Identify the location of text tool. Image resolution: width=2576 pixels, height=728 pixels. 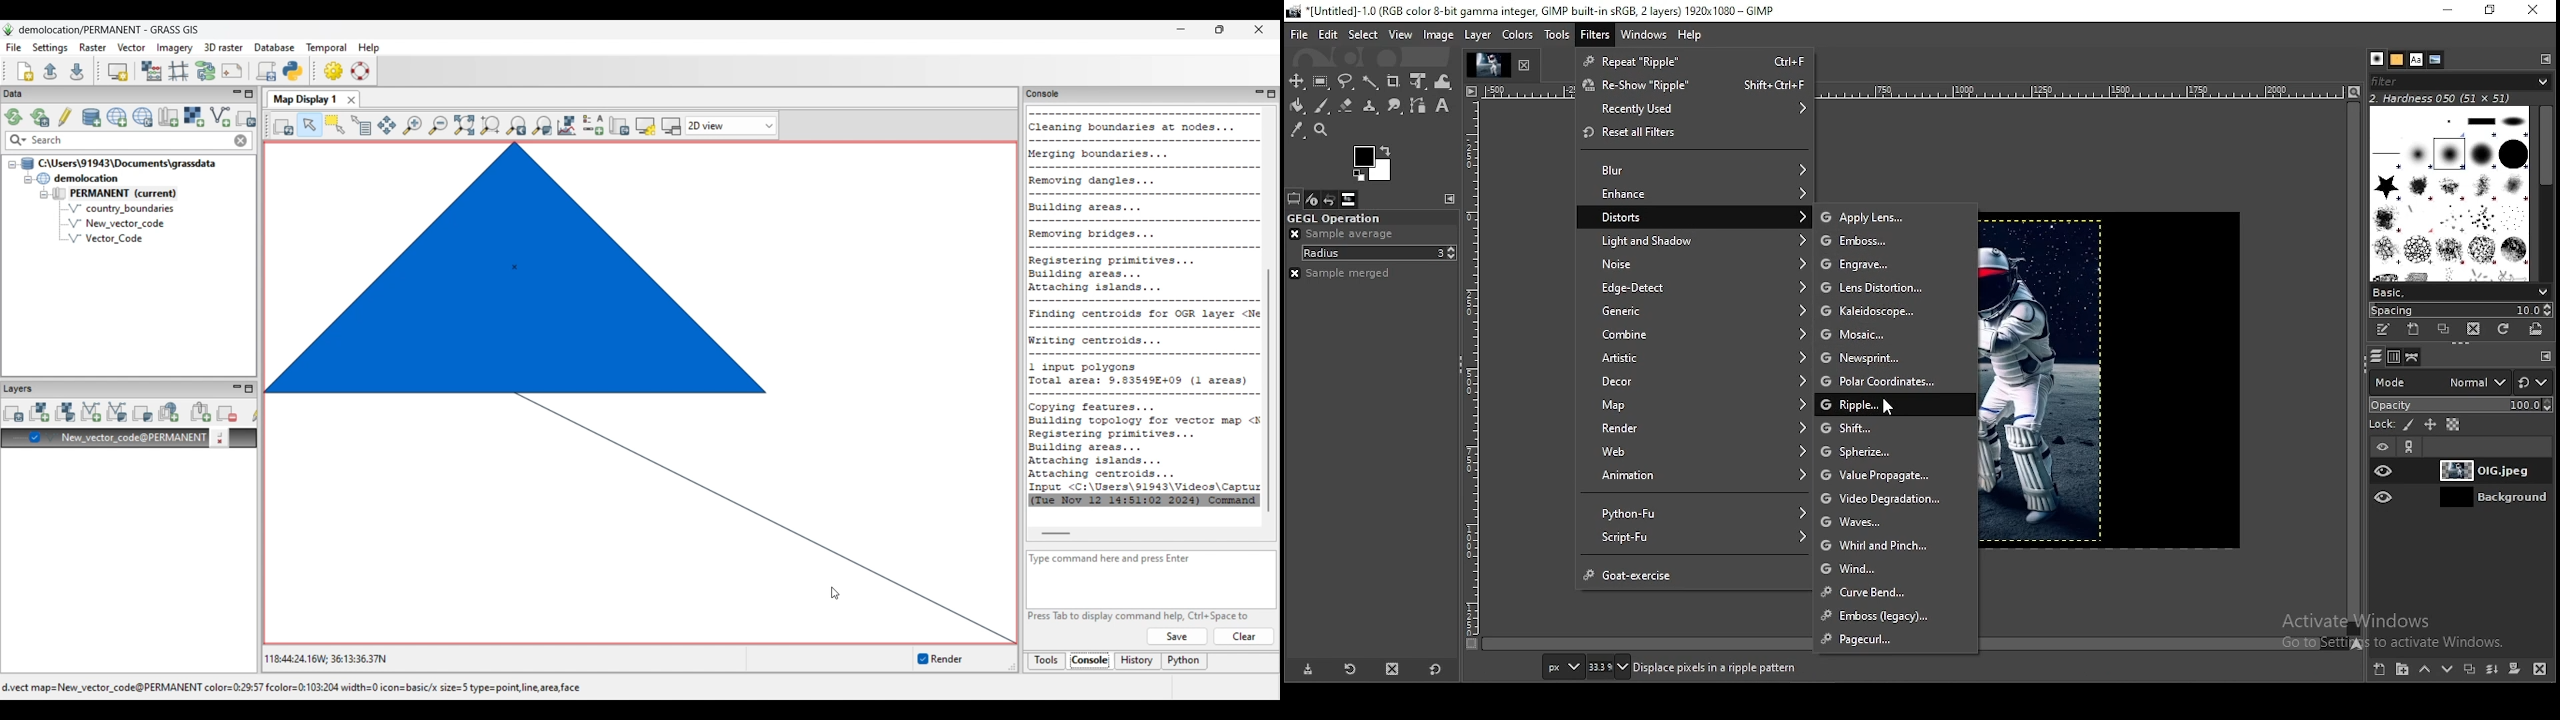
(1442, 106).